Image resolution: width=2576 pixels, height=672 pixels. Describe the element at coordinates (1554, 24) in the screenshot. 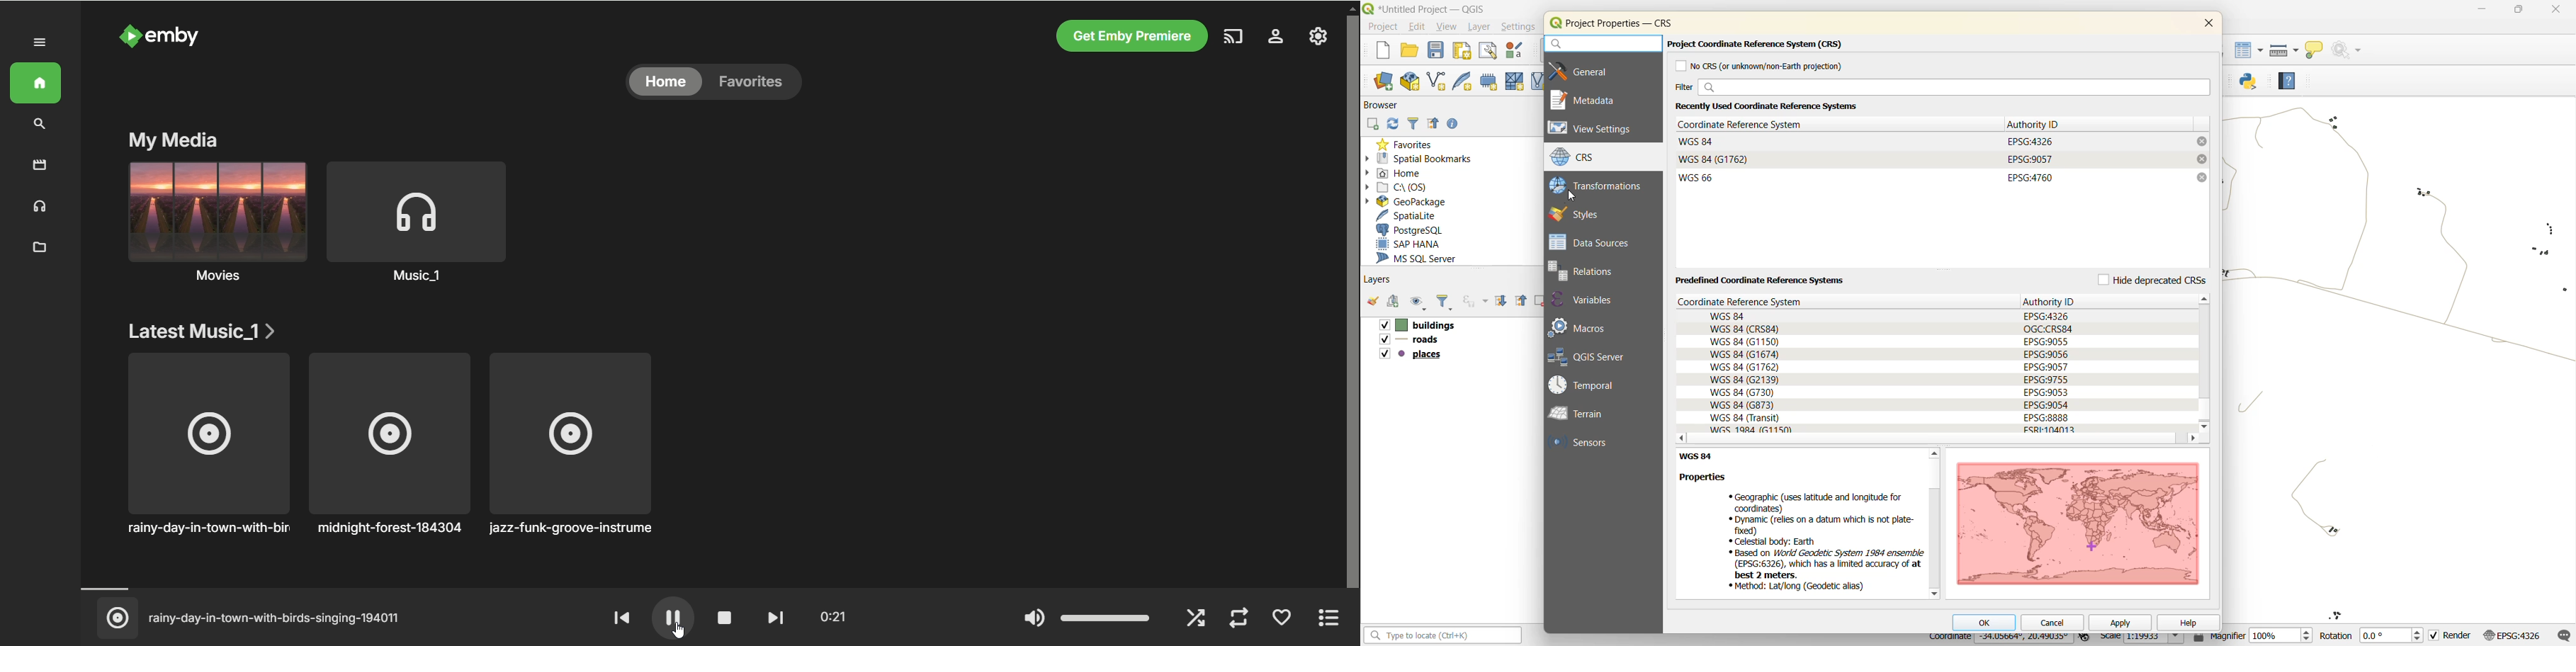

I see `logo` at that location.